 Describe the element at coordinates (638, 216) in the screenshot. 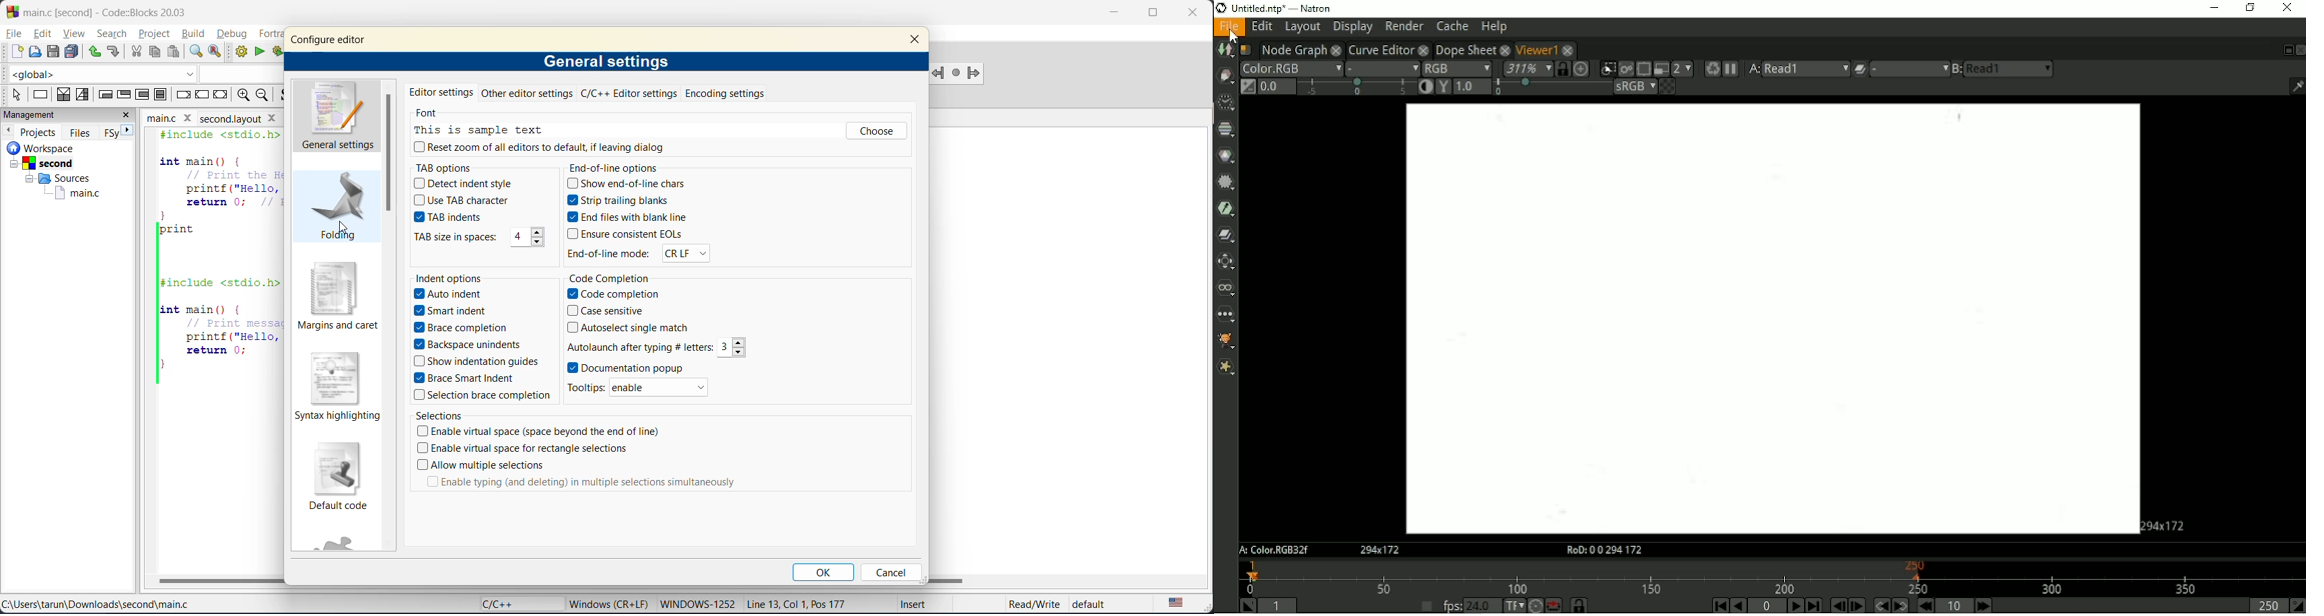

I see `End files with blank line` at that location.